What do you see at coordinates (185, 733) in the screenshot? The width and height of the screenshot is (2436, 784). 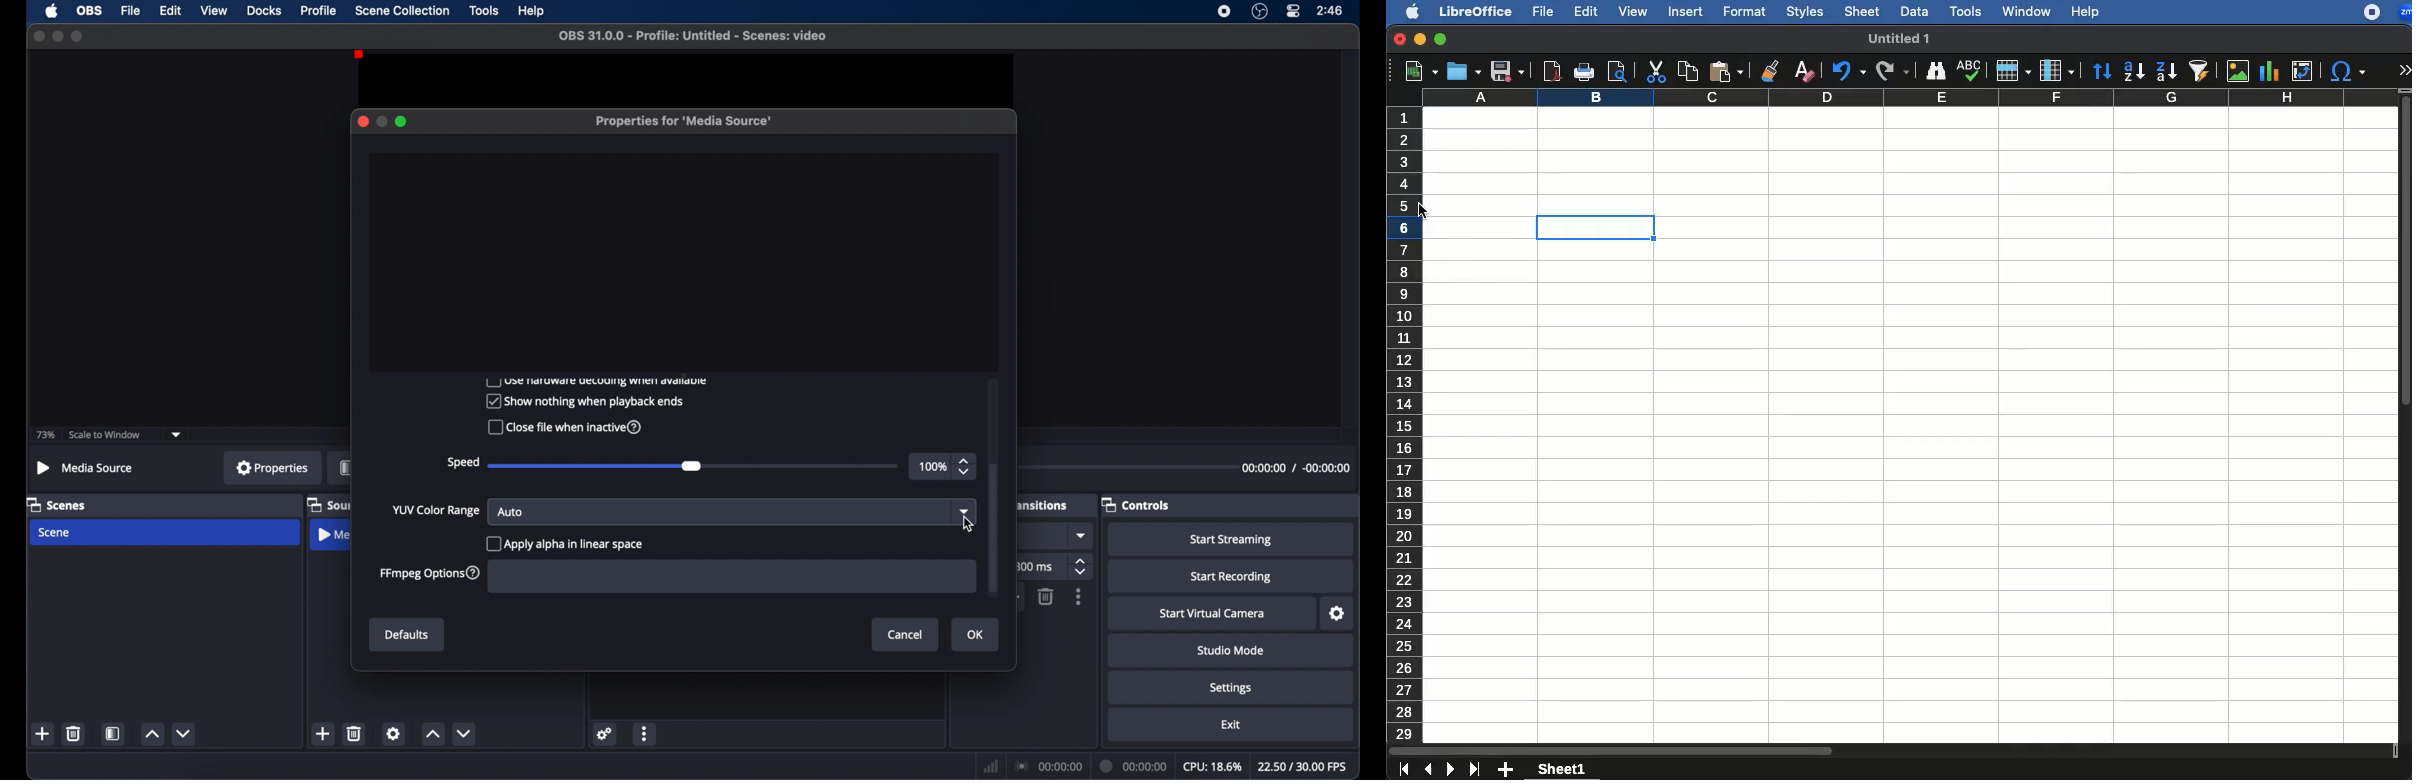 I see `decrement` at bounding box center [185, 733].